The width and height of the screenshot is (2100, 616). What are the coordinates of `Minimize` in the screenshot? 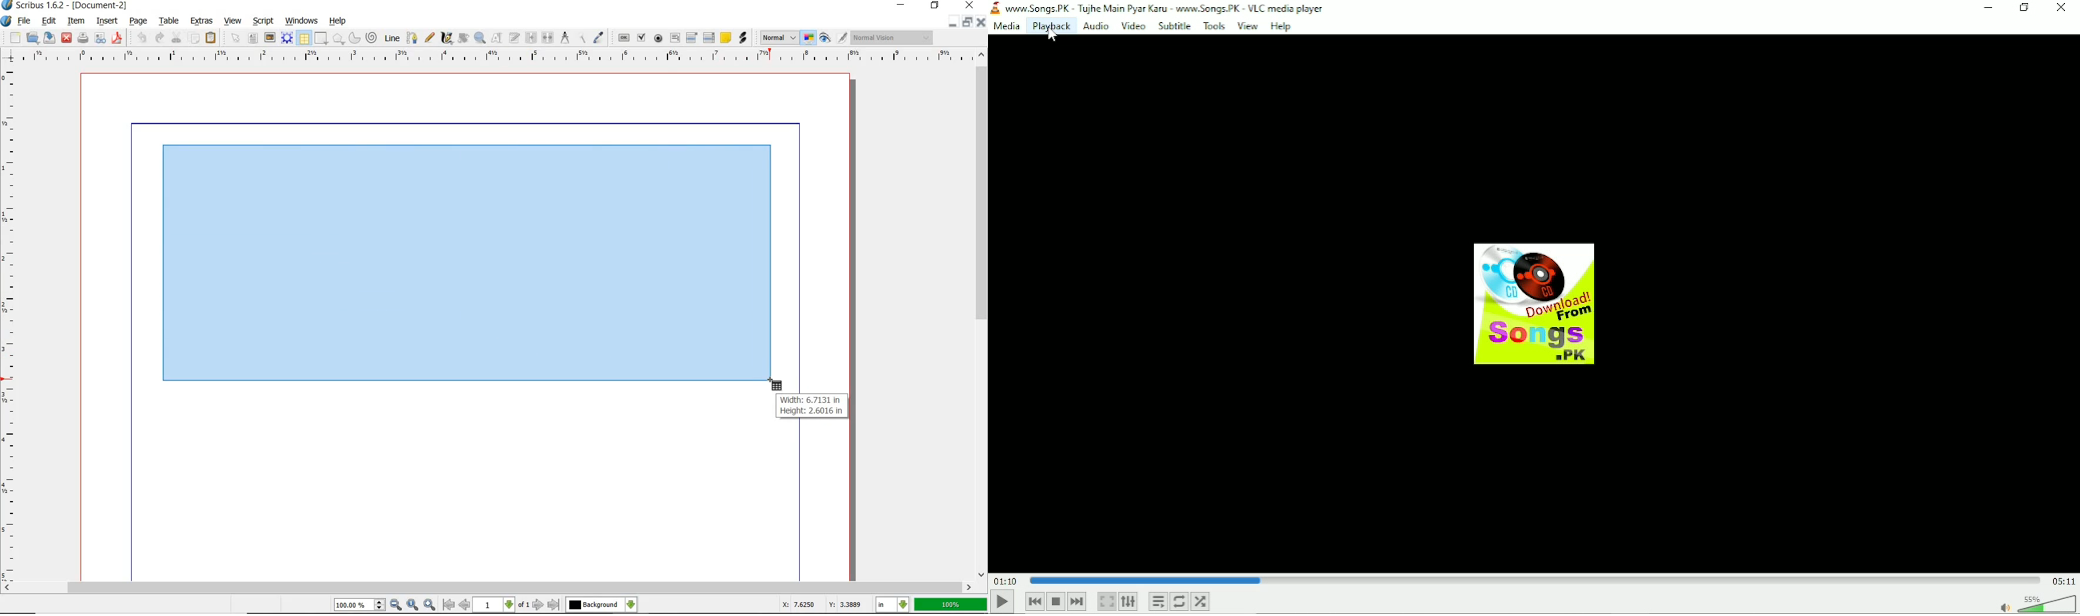 It's located at (1987, 7).